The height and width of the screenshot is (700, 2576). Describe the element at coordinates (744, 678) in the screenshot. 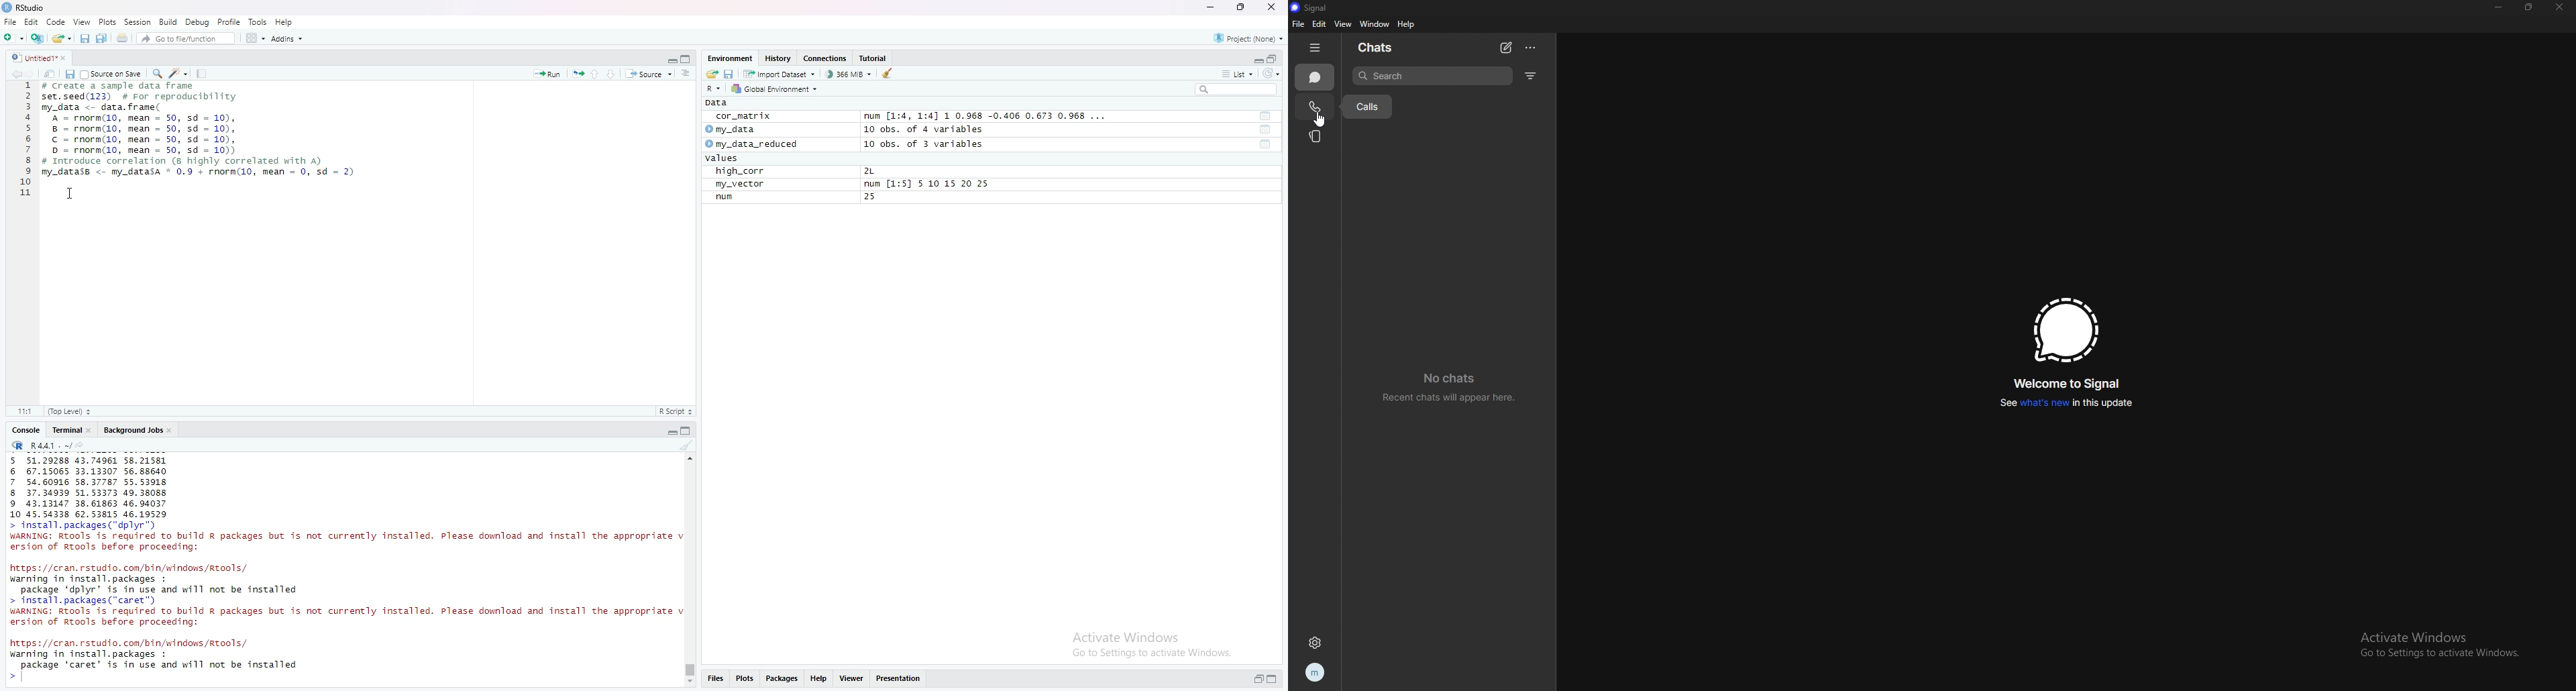

I see `Plots` at that location.